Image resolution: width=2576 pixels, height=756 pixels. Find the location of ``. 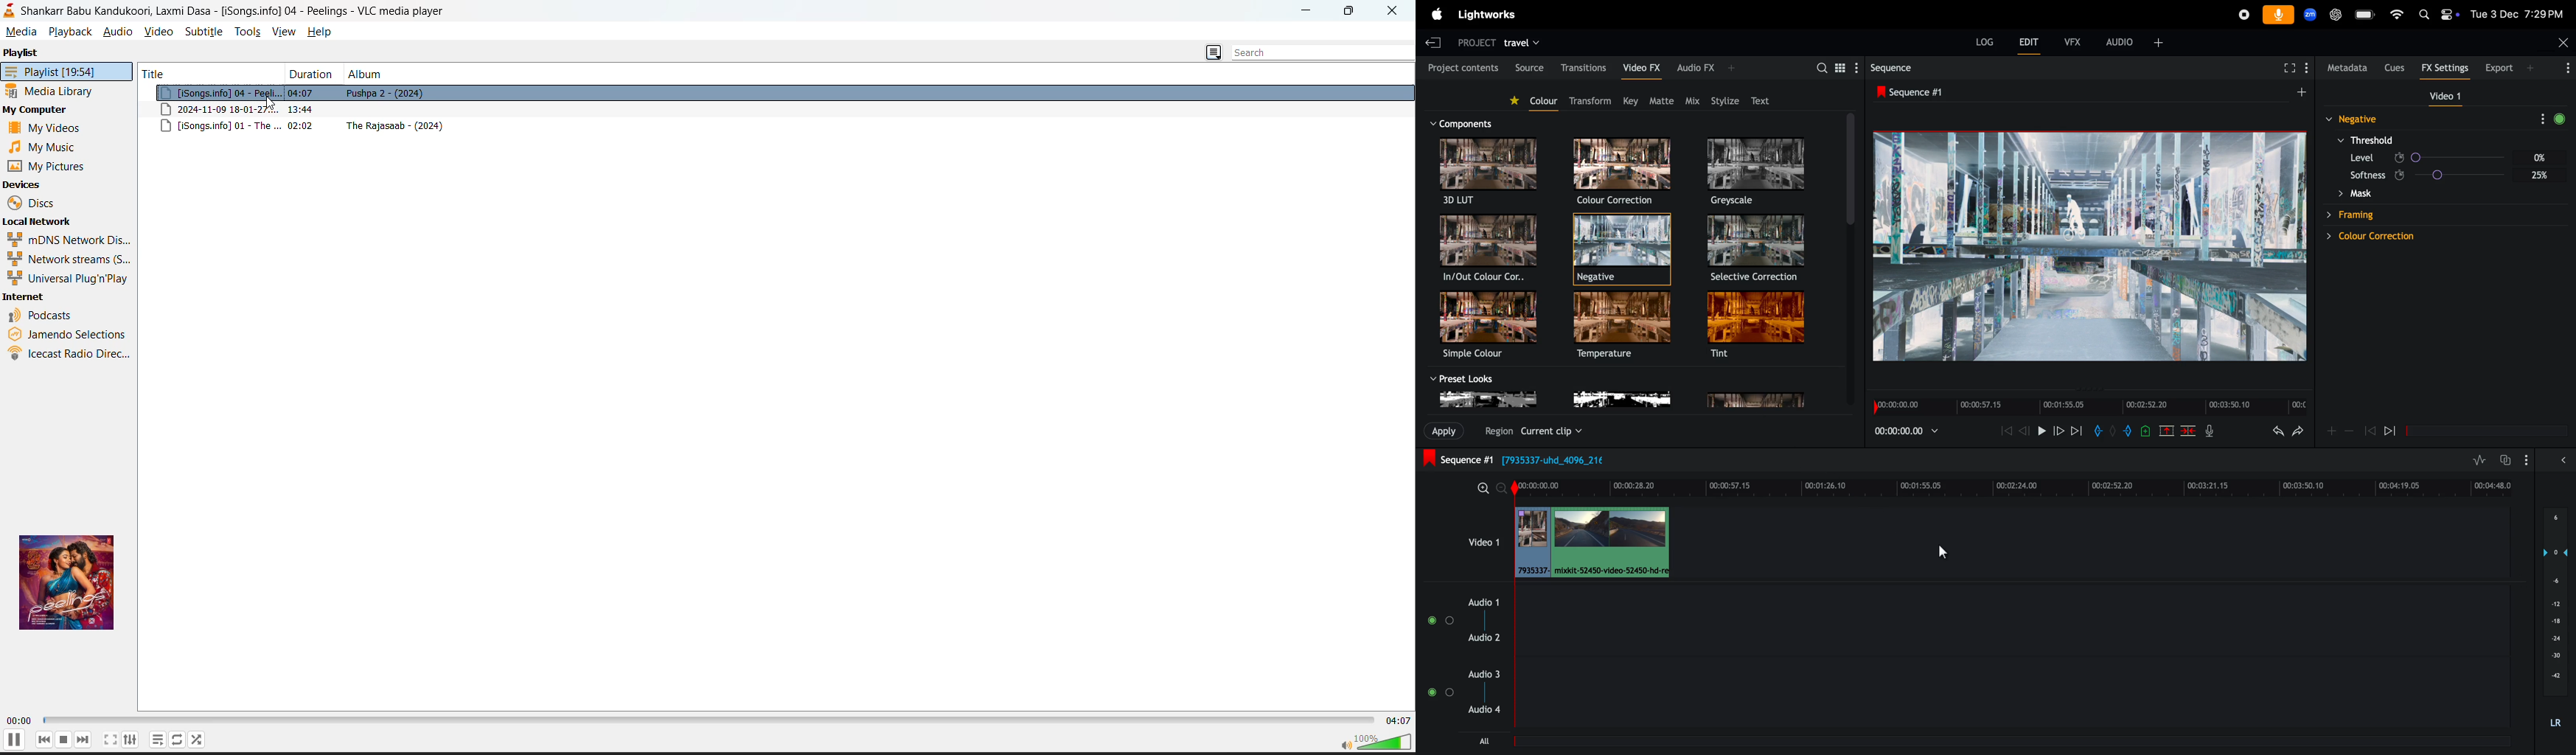

 is located at coordinates (2540, 158).